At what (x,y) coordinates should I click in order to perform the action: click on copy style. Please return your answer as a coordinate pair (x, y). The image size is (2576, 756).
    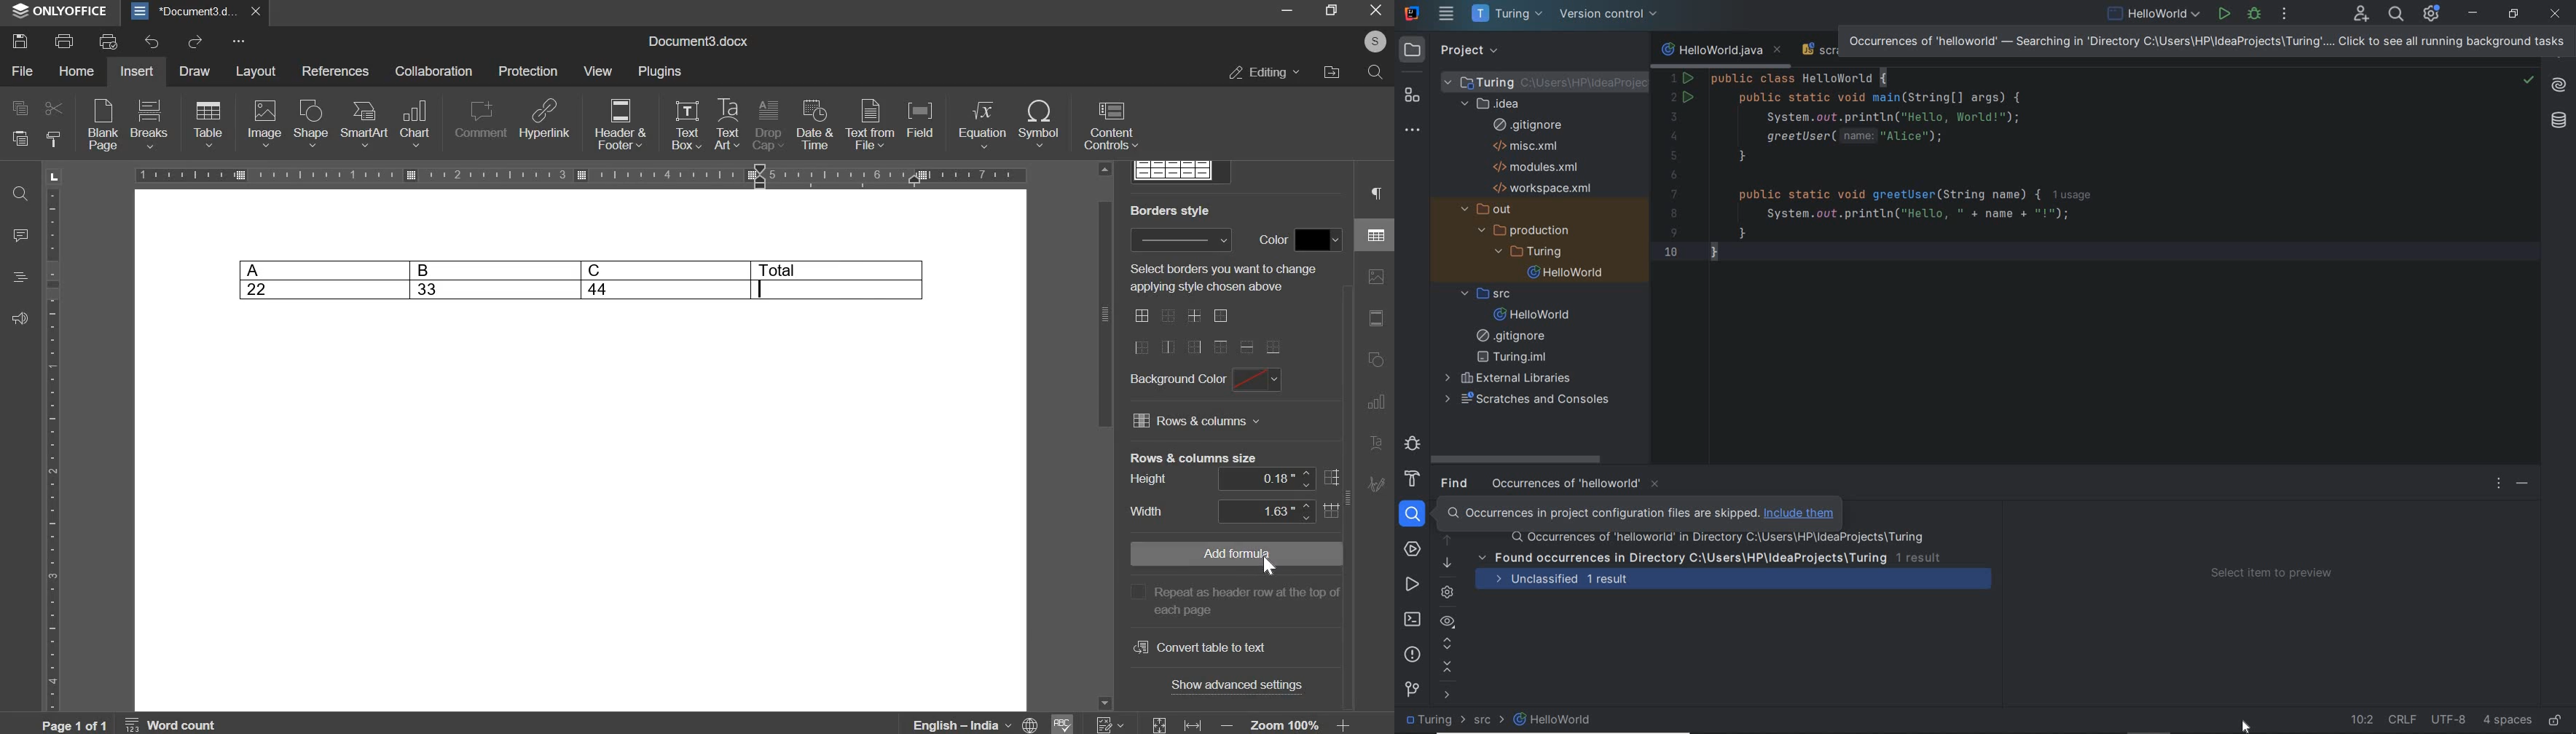
    Looking at the image, I should click on (54, 138).